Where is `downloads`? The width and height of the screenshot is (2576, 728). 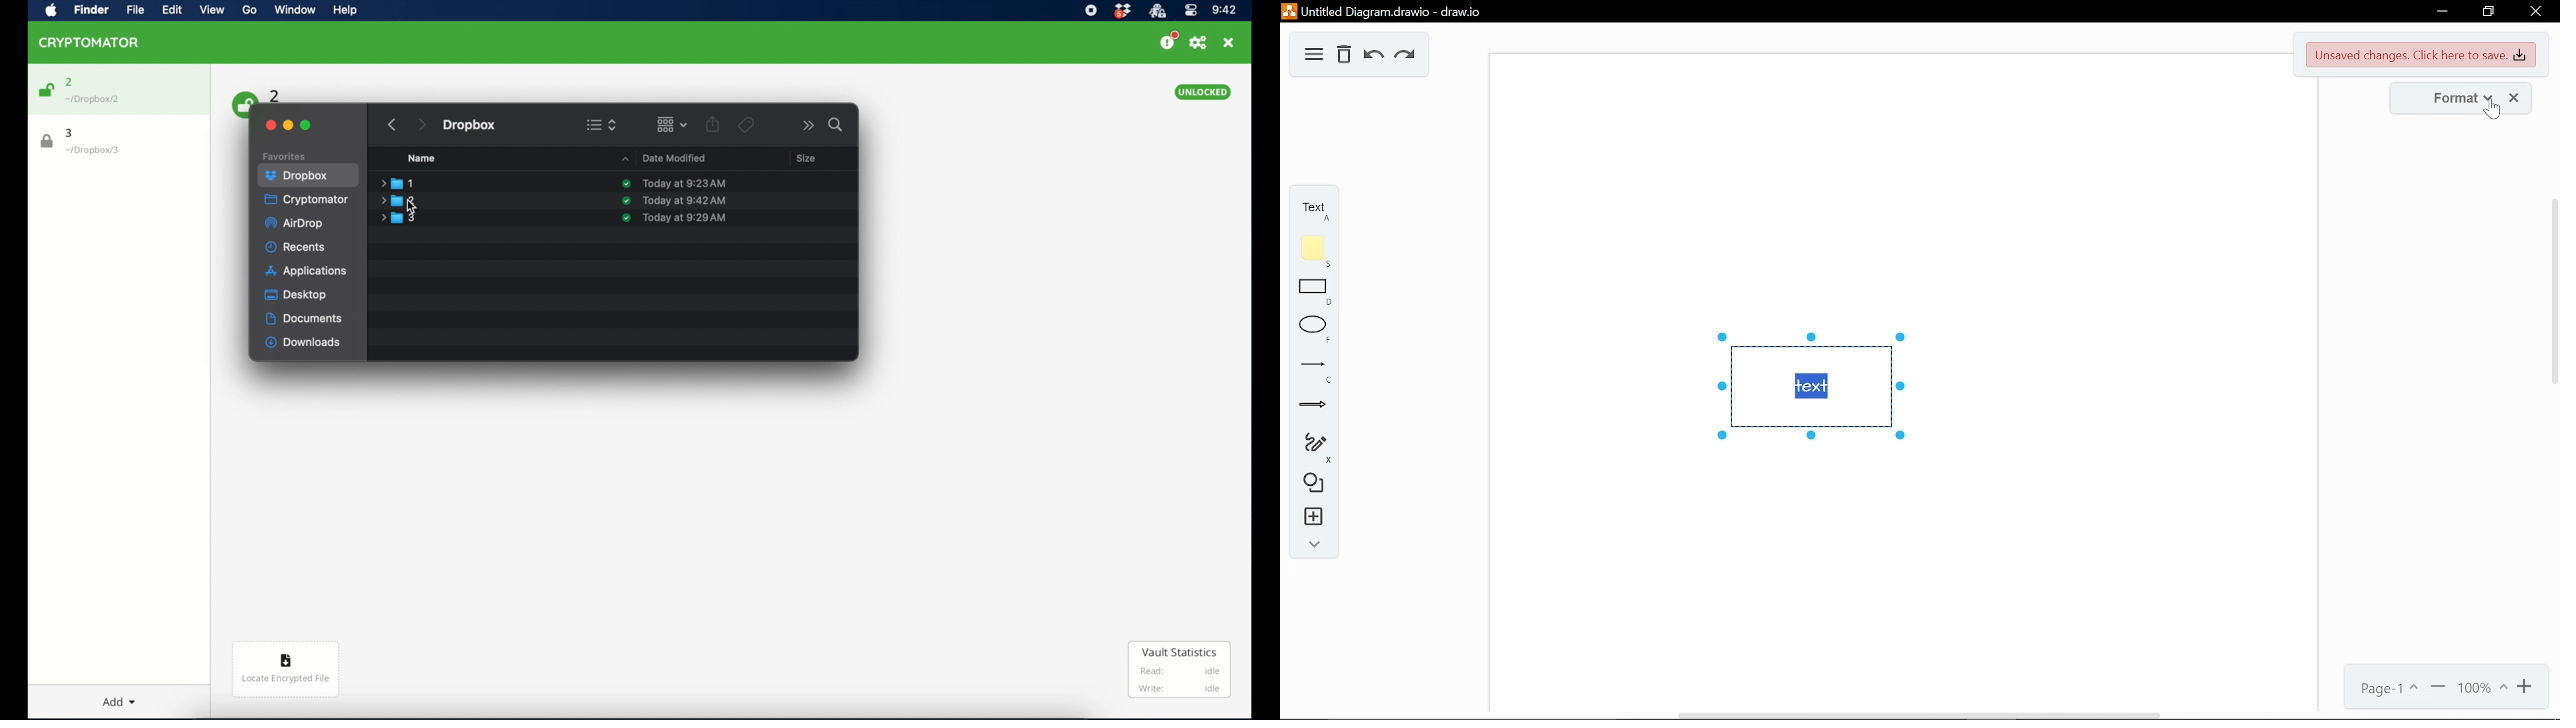 downloads is located at coordinates (303, 343).